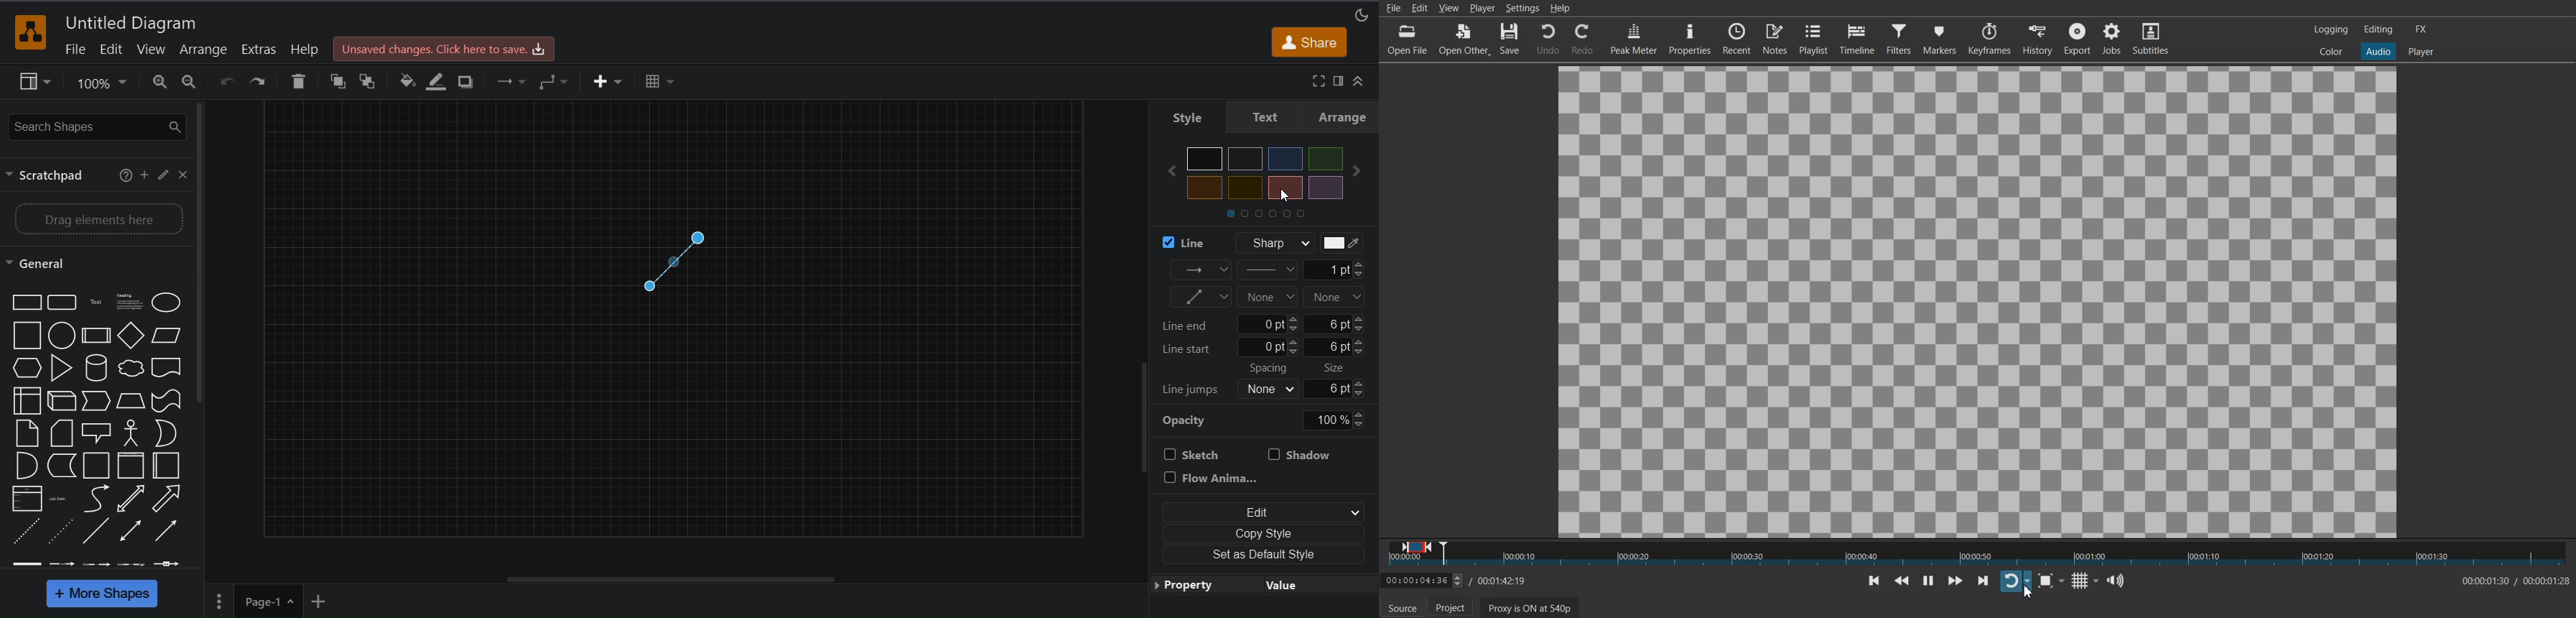 Image resolution: width=2576 pixels, height=644 pixels. What do you see at coordinates (145, 175) in the screenshot?
I see `add` at bounding box center [145, 175].